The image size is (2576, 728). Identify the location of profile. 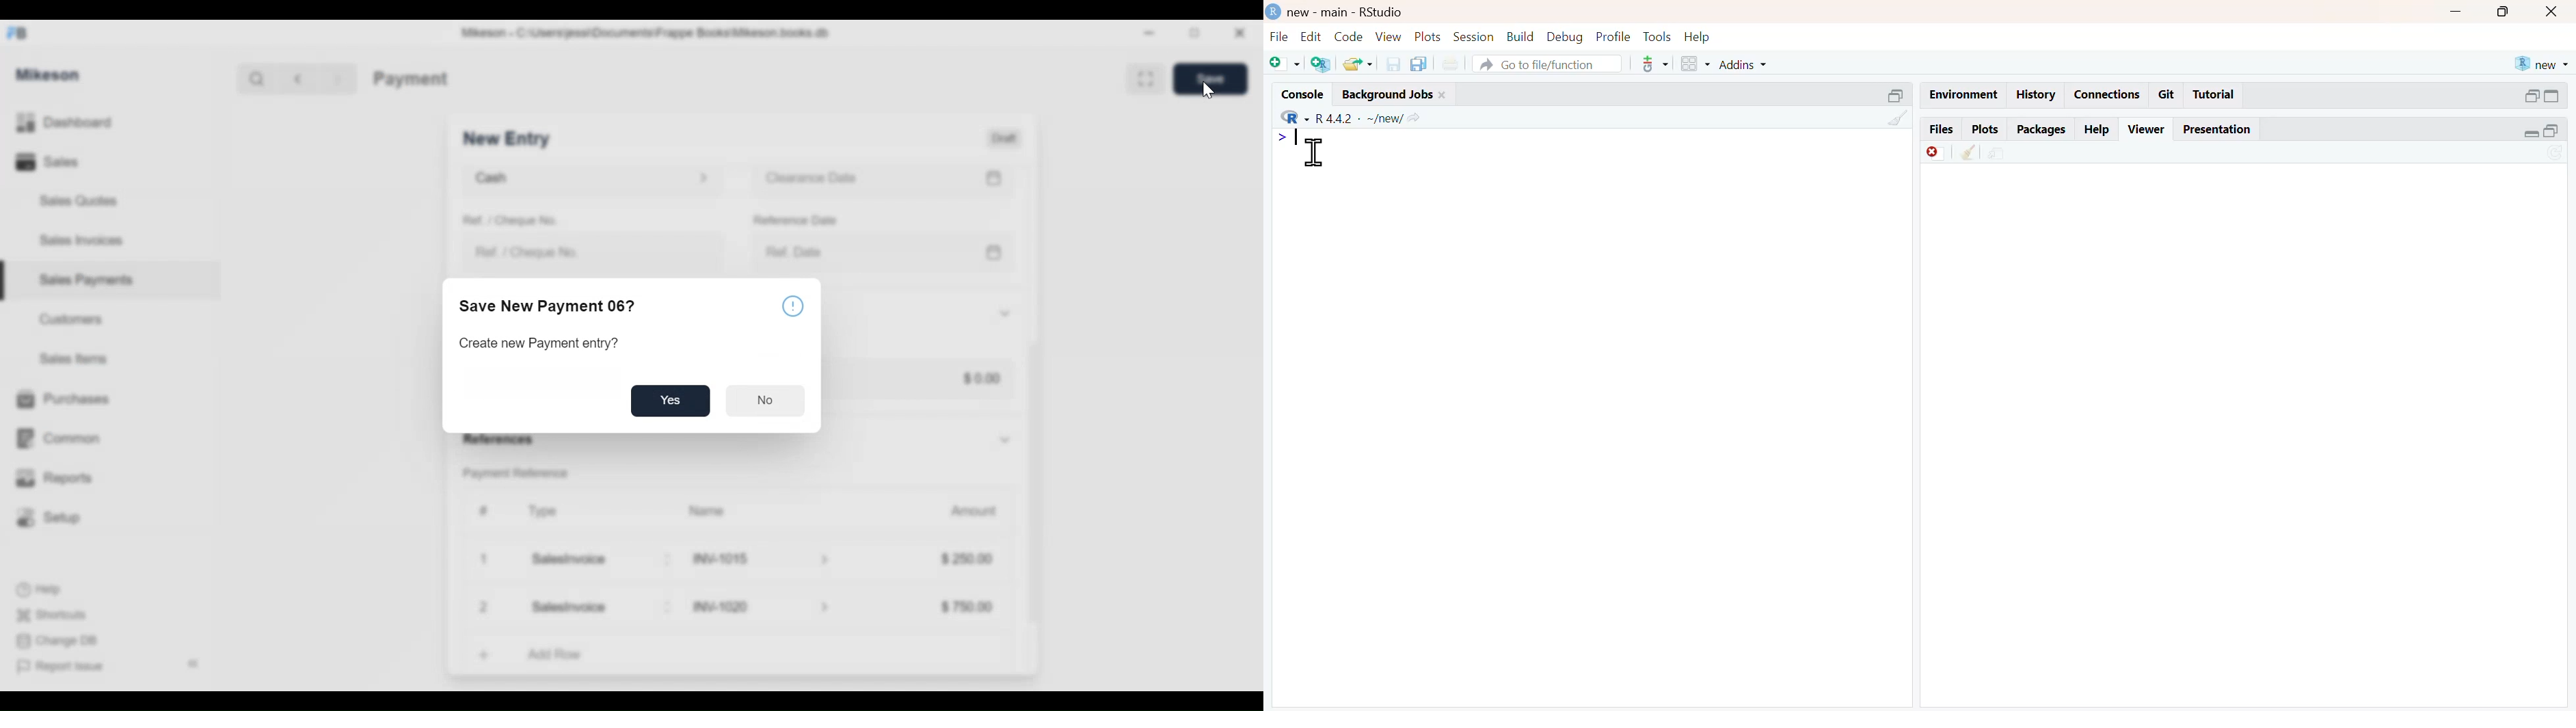
(1615, 36).